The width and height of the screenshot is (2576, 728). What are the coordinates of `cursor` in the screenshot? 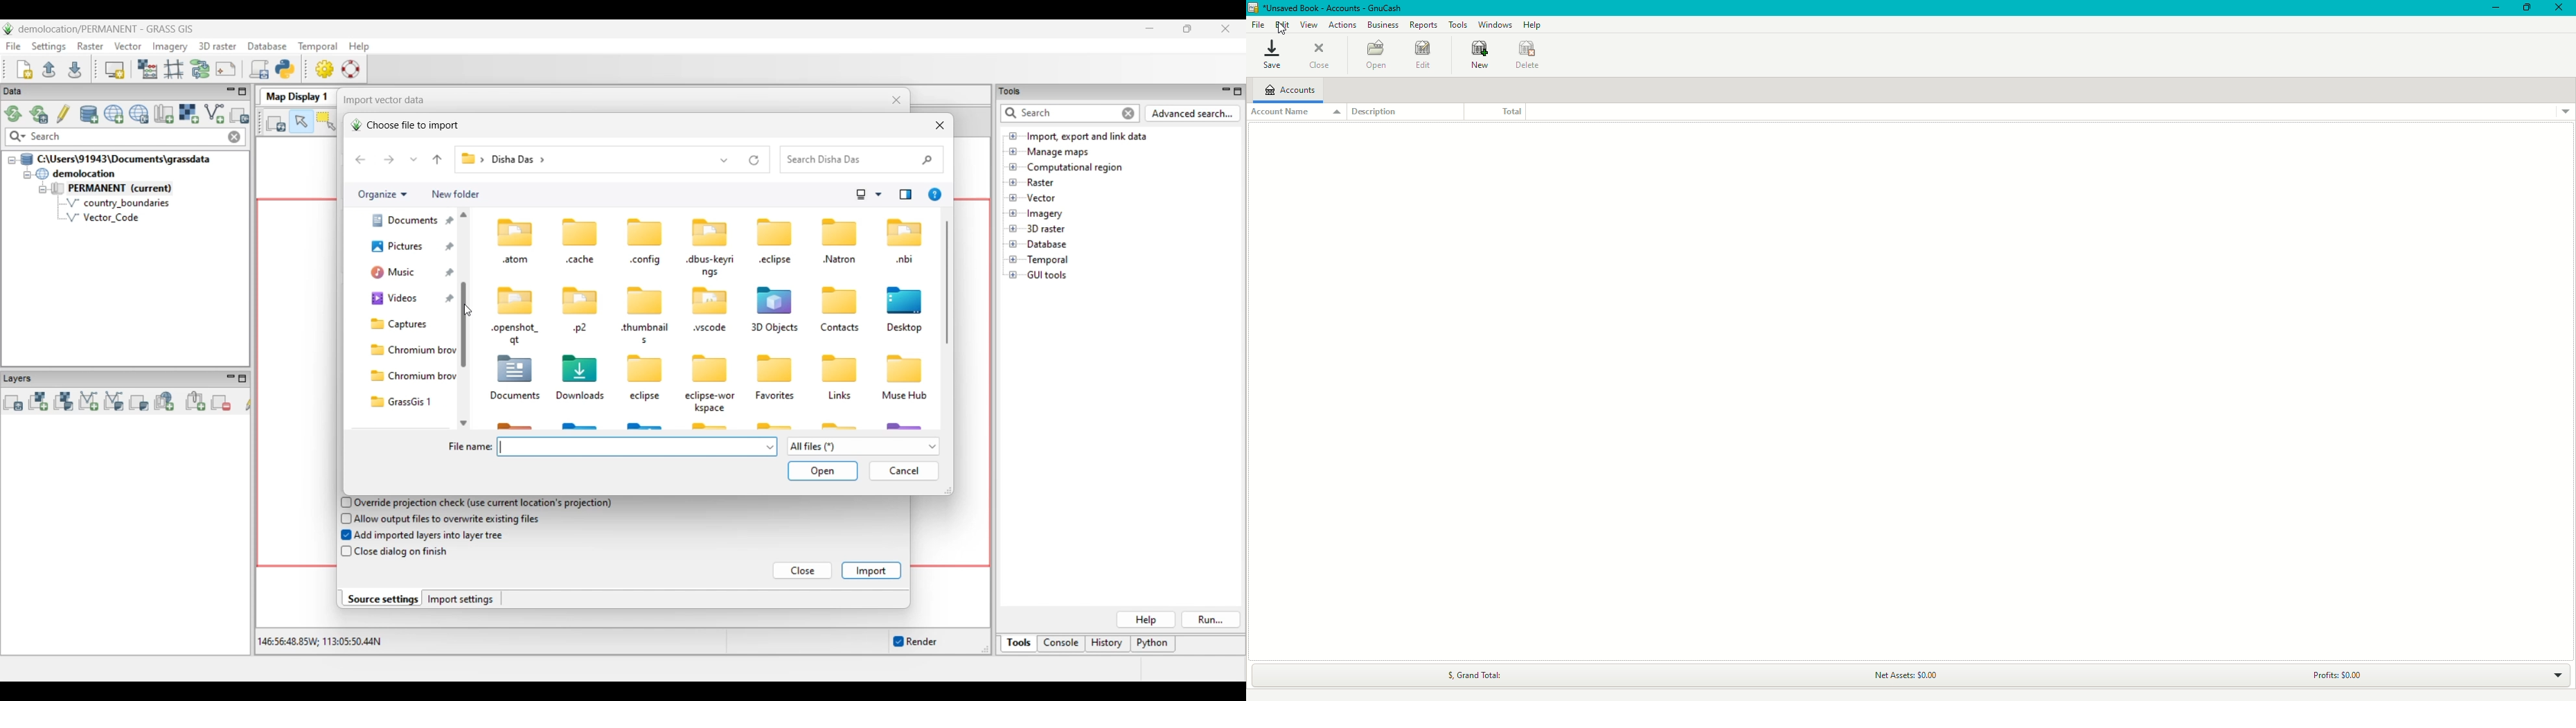 It's located at (1284, 29).